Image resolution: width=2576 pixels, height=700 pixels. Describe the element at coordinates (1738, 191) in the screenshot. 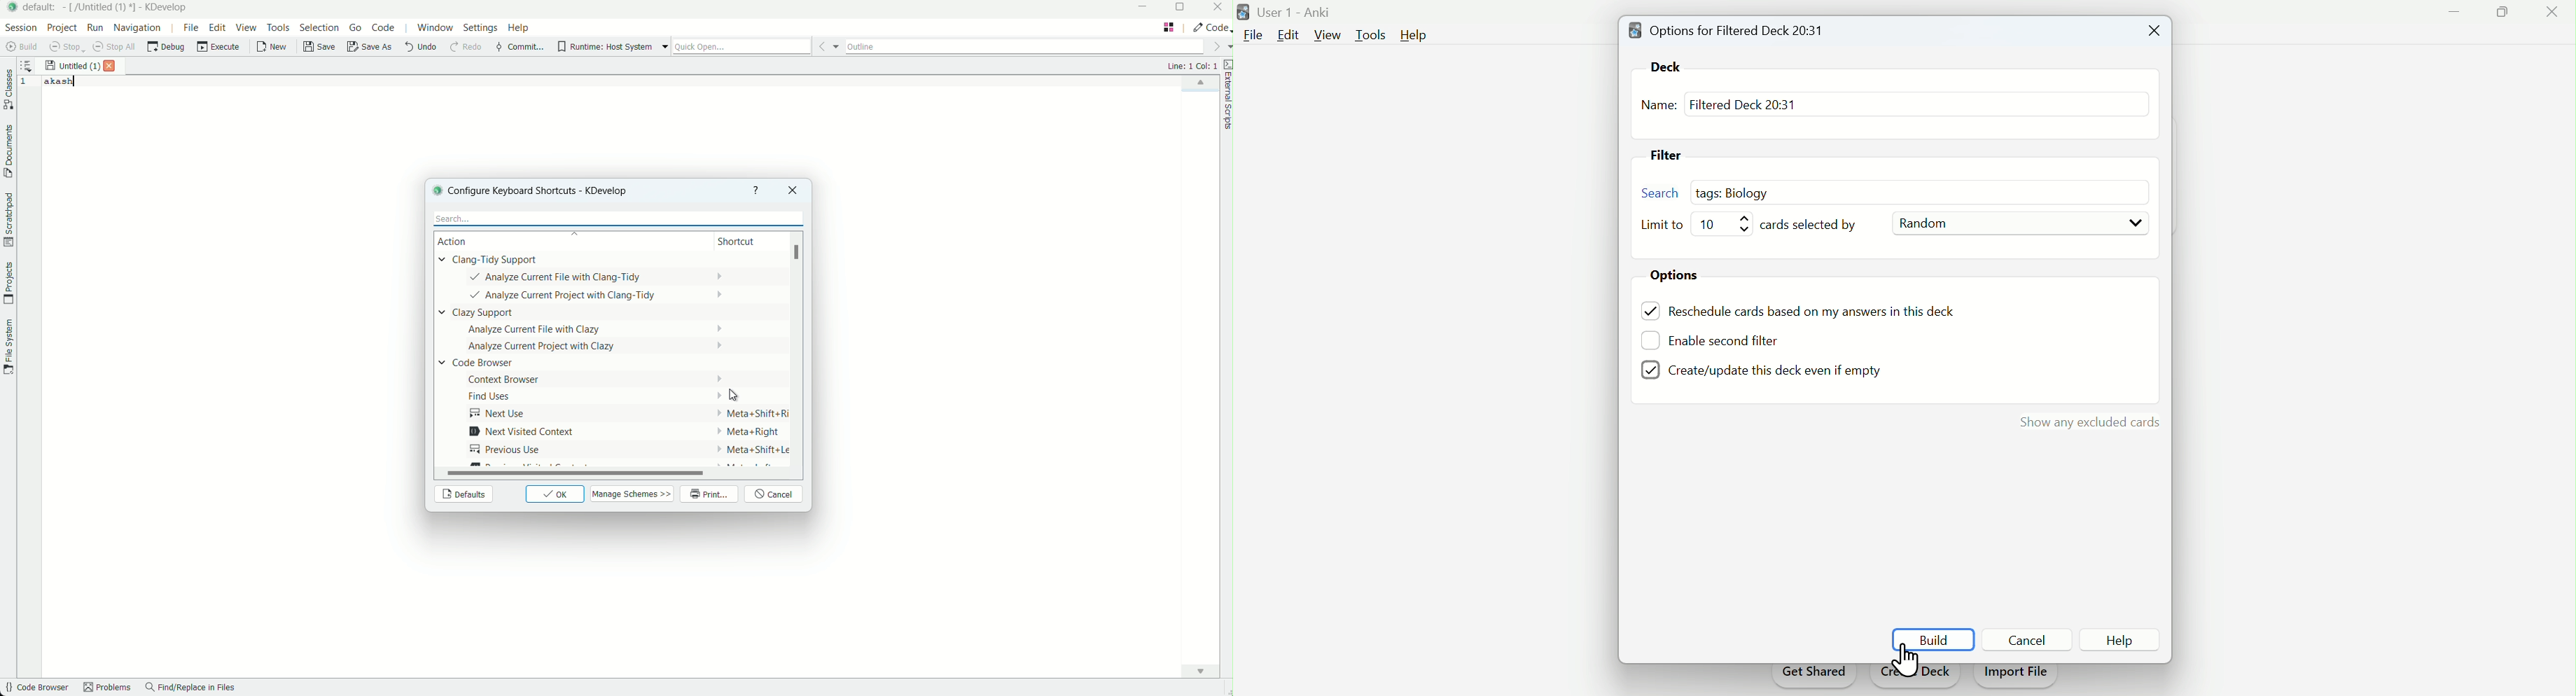

I see `tags: biology` at that location.